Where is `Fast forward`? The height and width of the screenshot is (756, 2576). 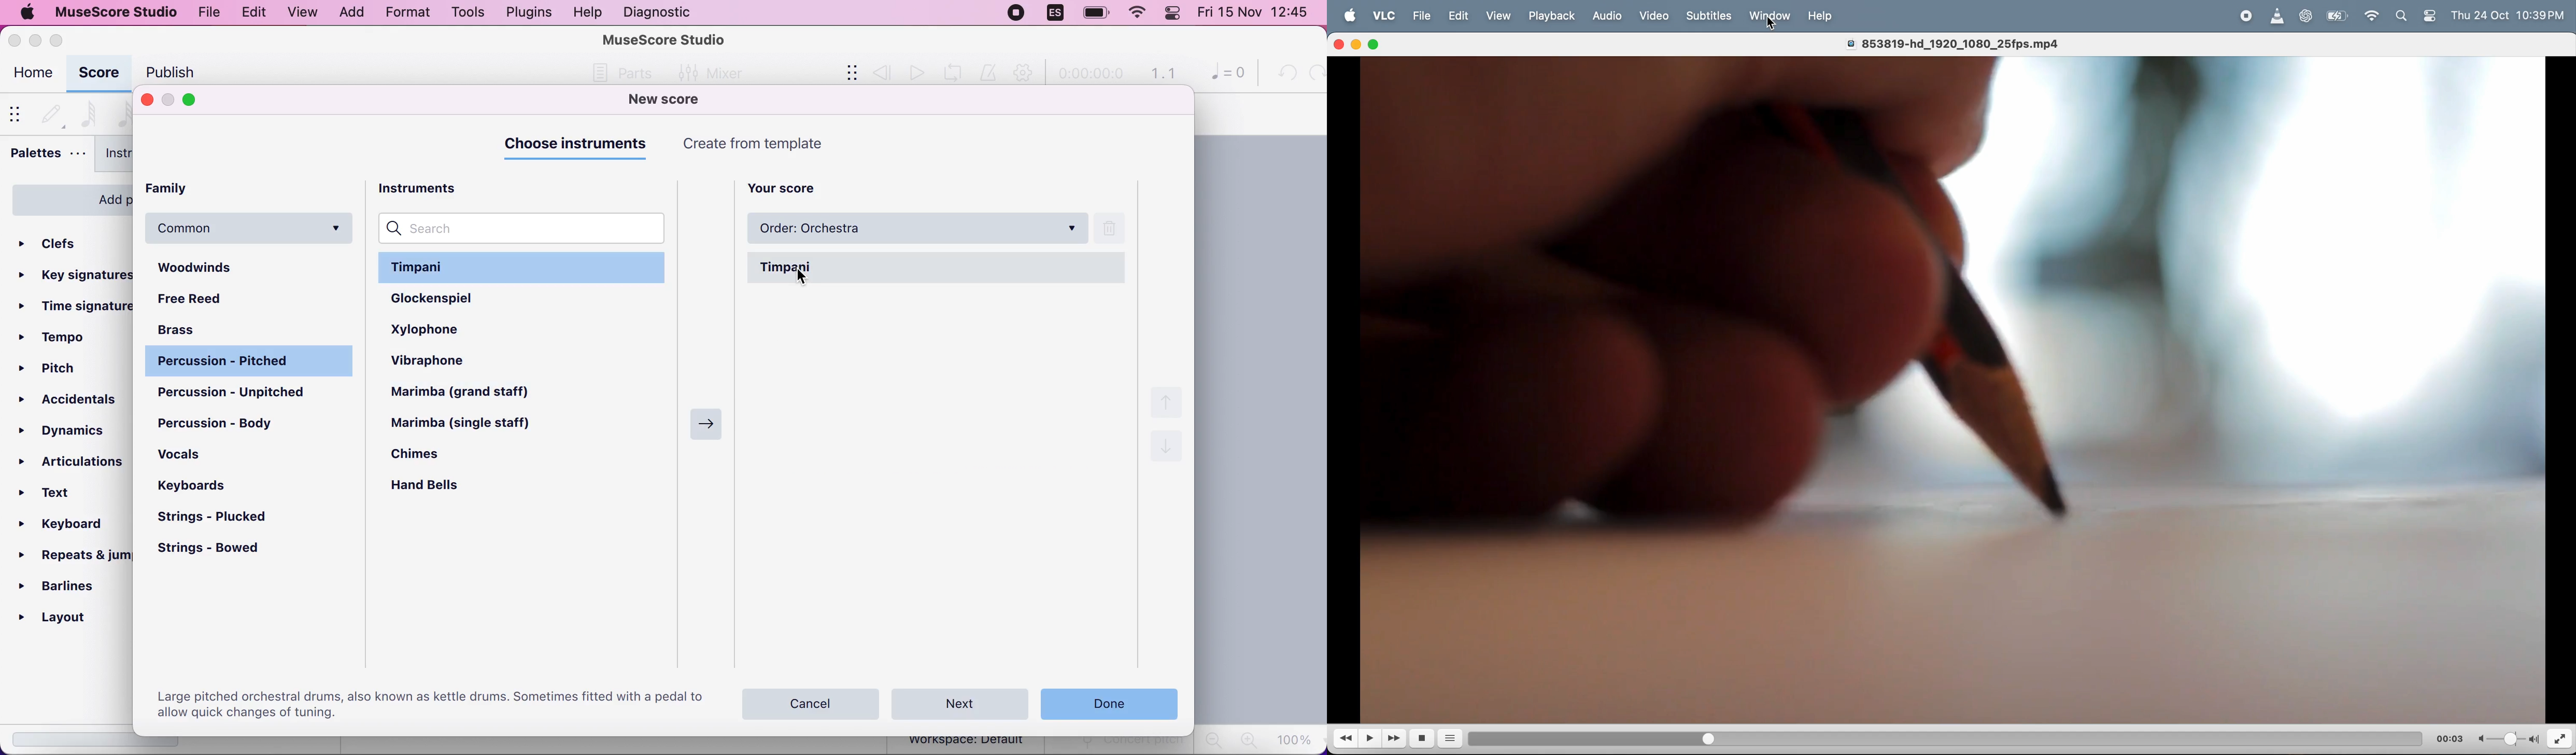 Fast forward is located at coordinates (1396, 738).